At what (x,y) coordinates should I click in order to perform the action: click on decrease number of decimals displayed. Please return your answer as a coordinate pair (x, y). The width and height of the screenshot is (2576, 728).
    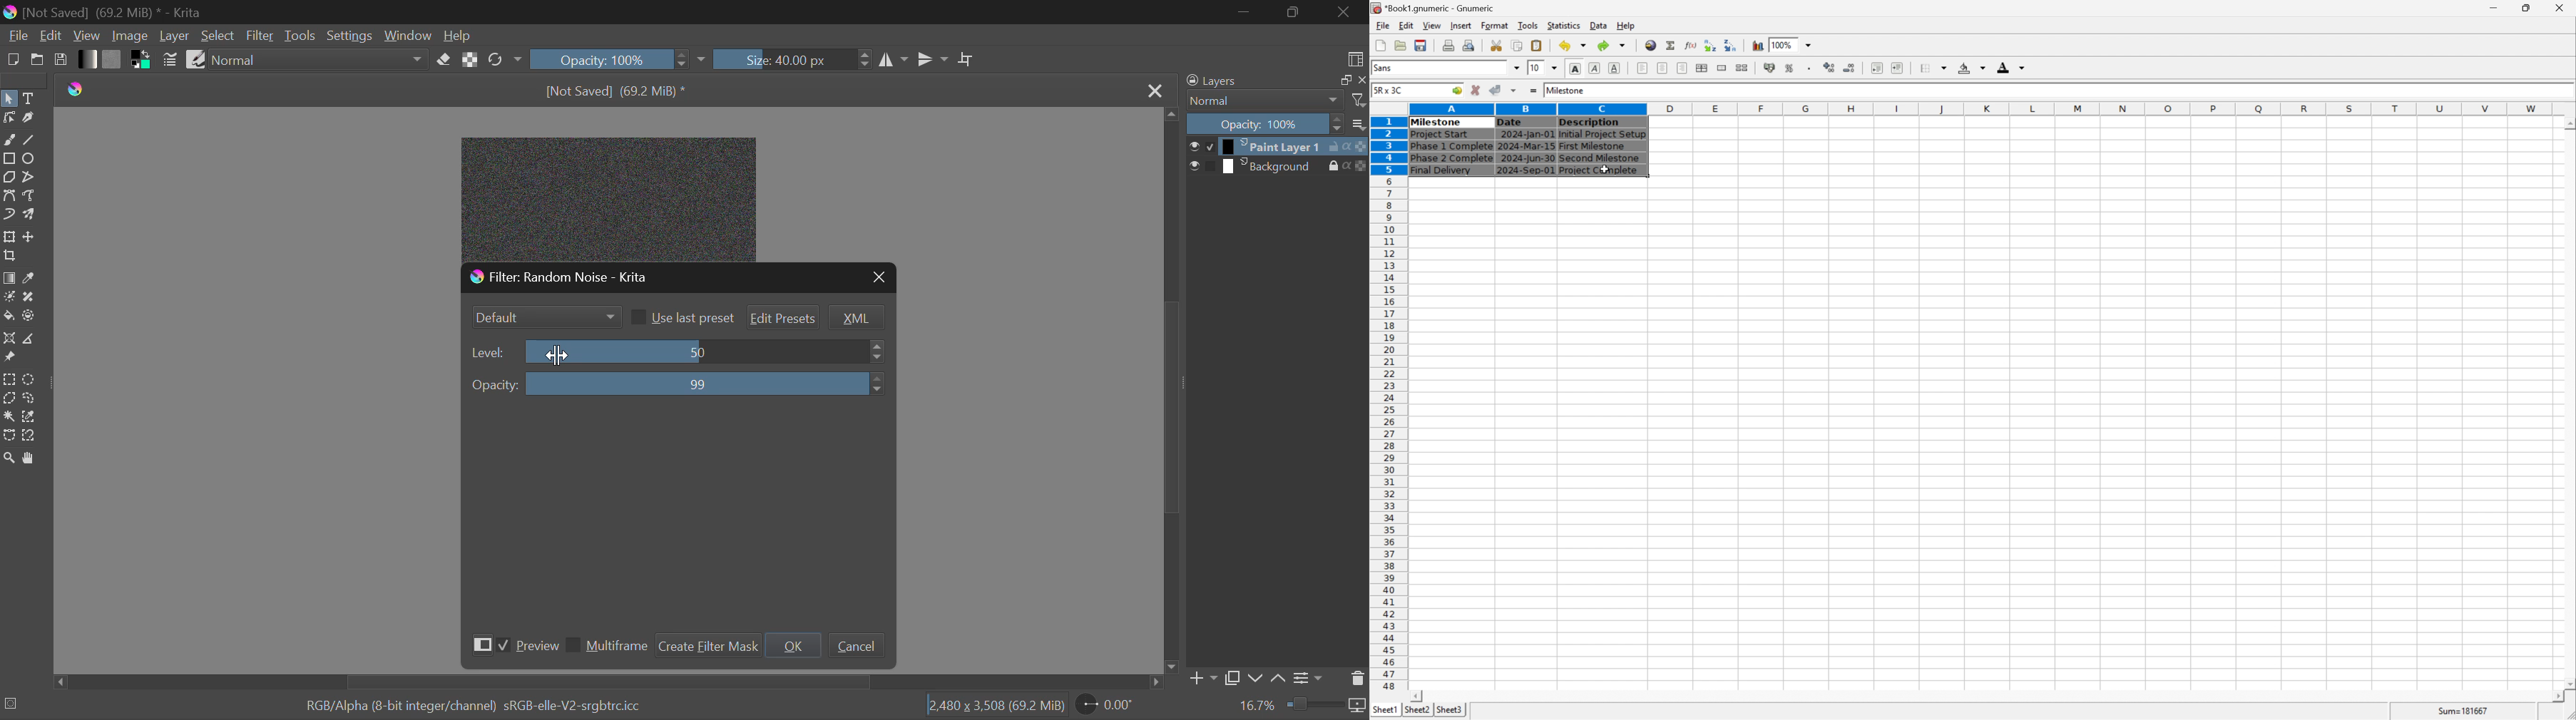
    Looking at the image, I should click on (1852, 69).